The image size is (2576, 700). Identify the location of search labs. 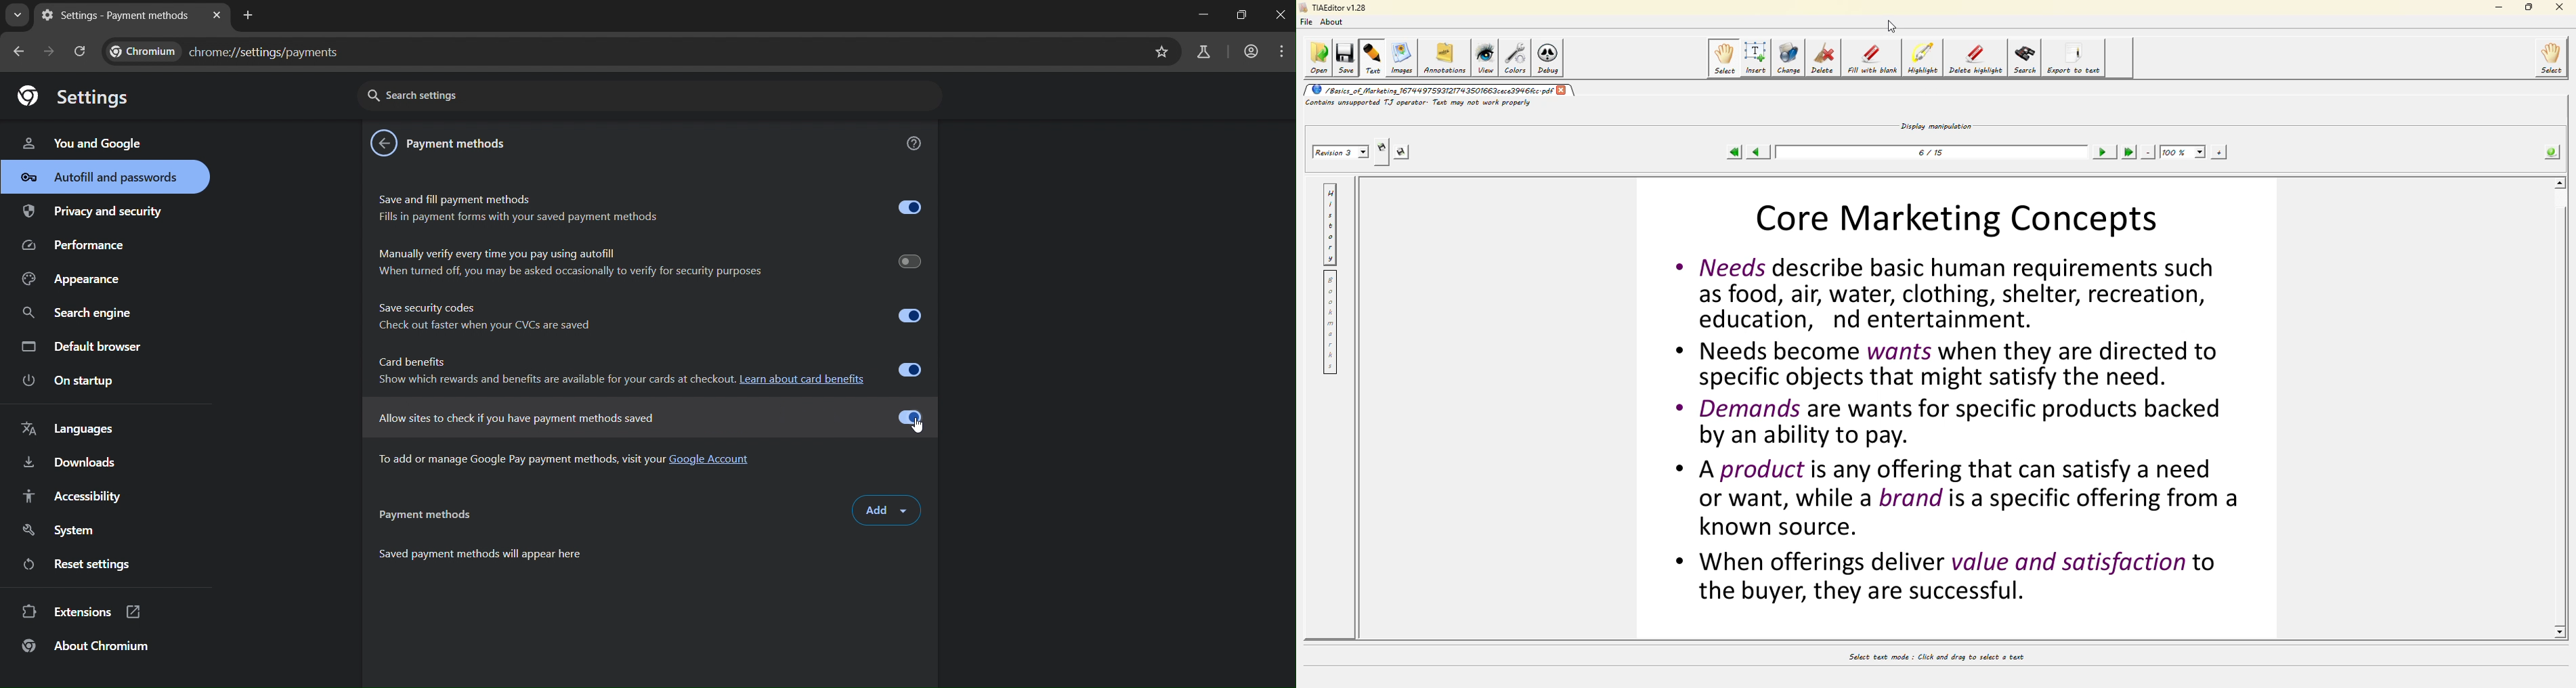
(1205, 54).